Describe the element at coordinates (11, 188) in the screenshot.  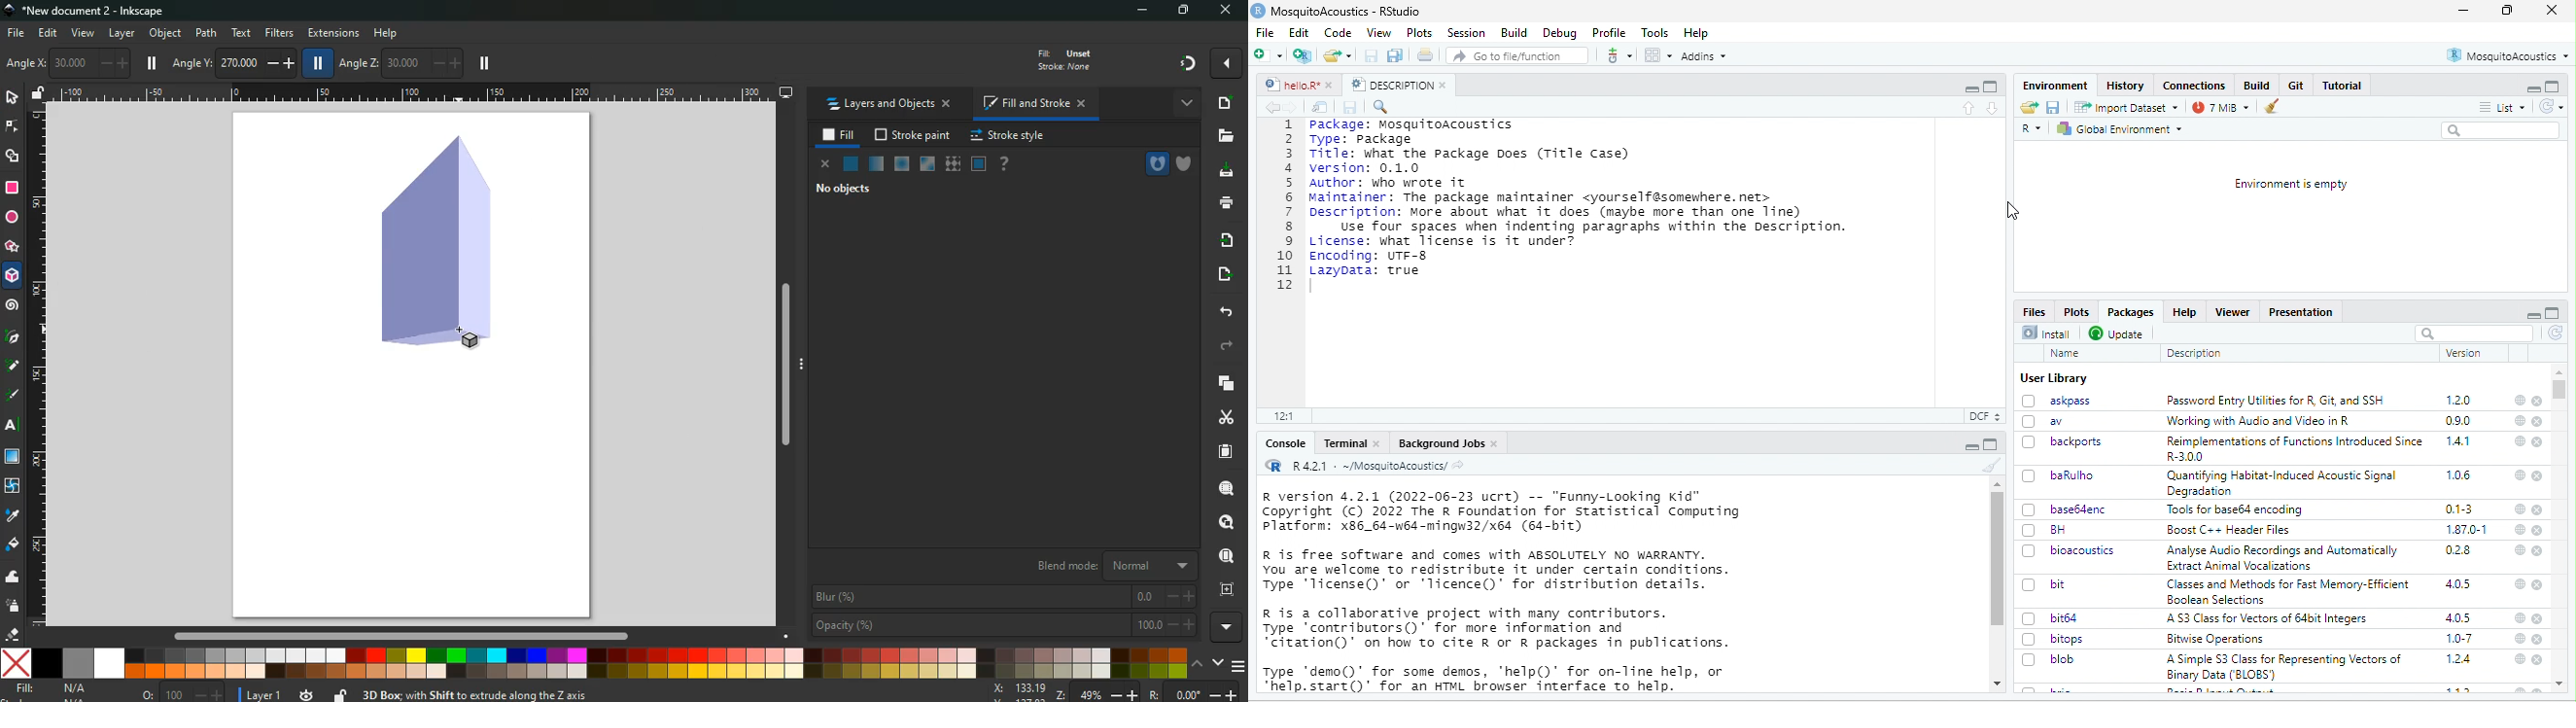
I see `rectangle` at that location.